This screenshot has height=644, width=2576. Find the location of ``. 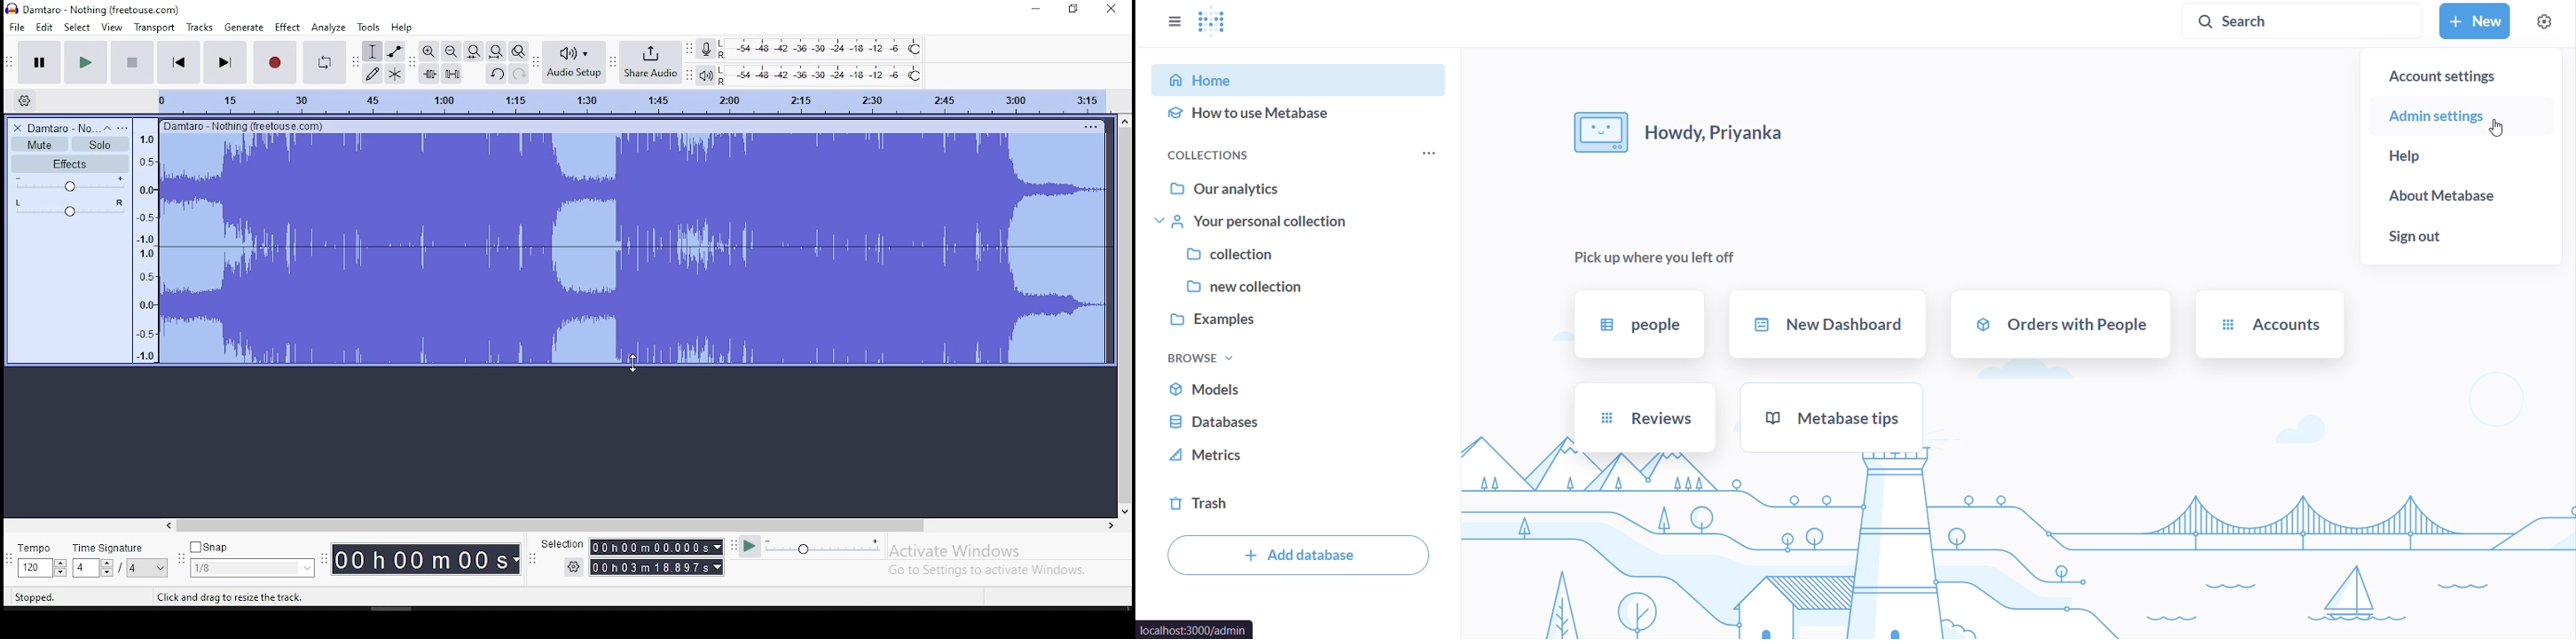

 is located at coordinates (322, 561).